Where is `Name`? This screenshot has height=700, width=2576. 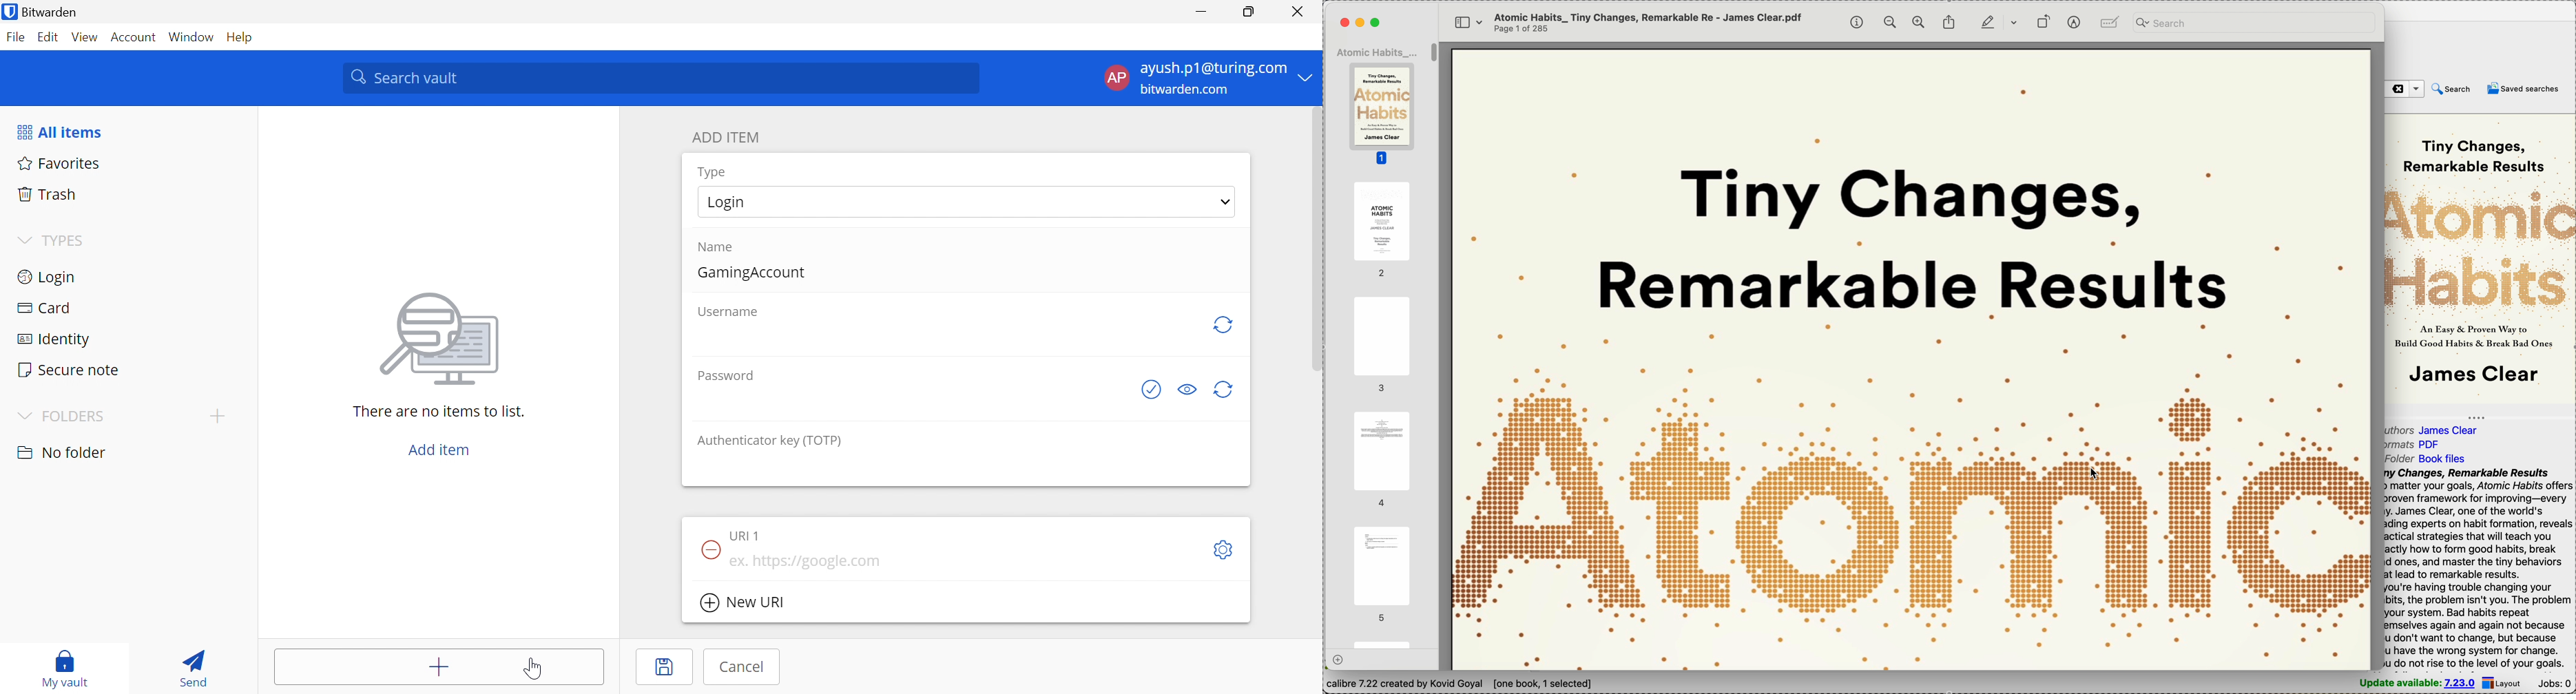 Name is located at coordinates (718, 249).